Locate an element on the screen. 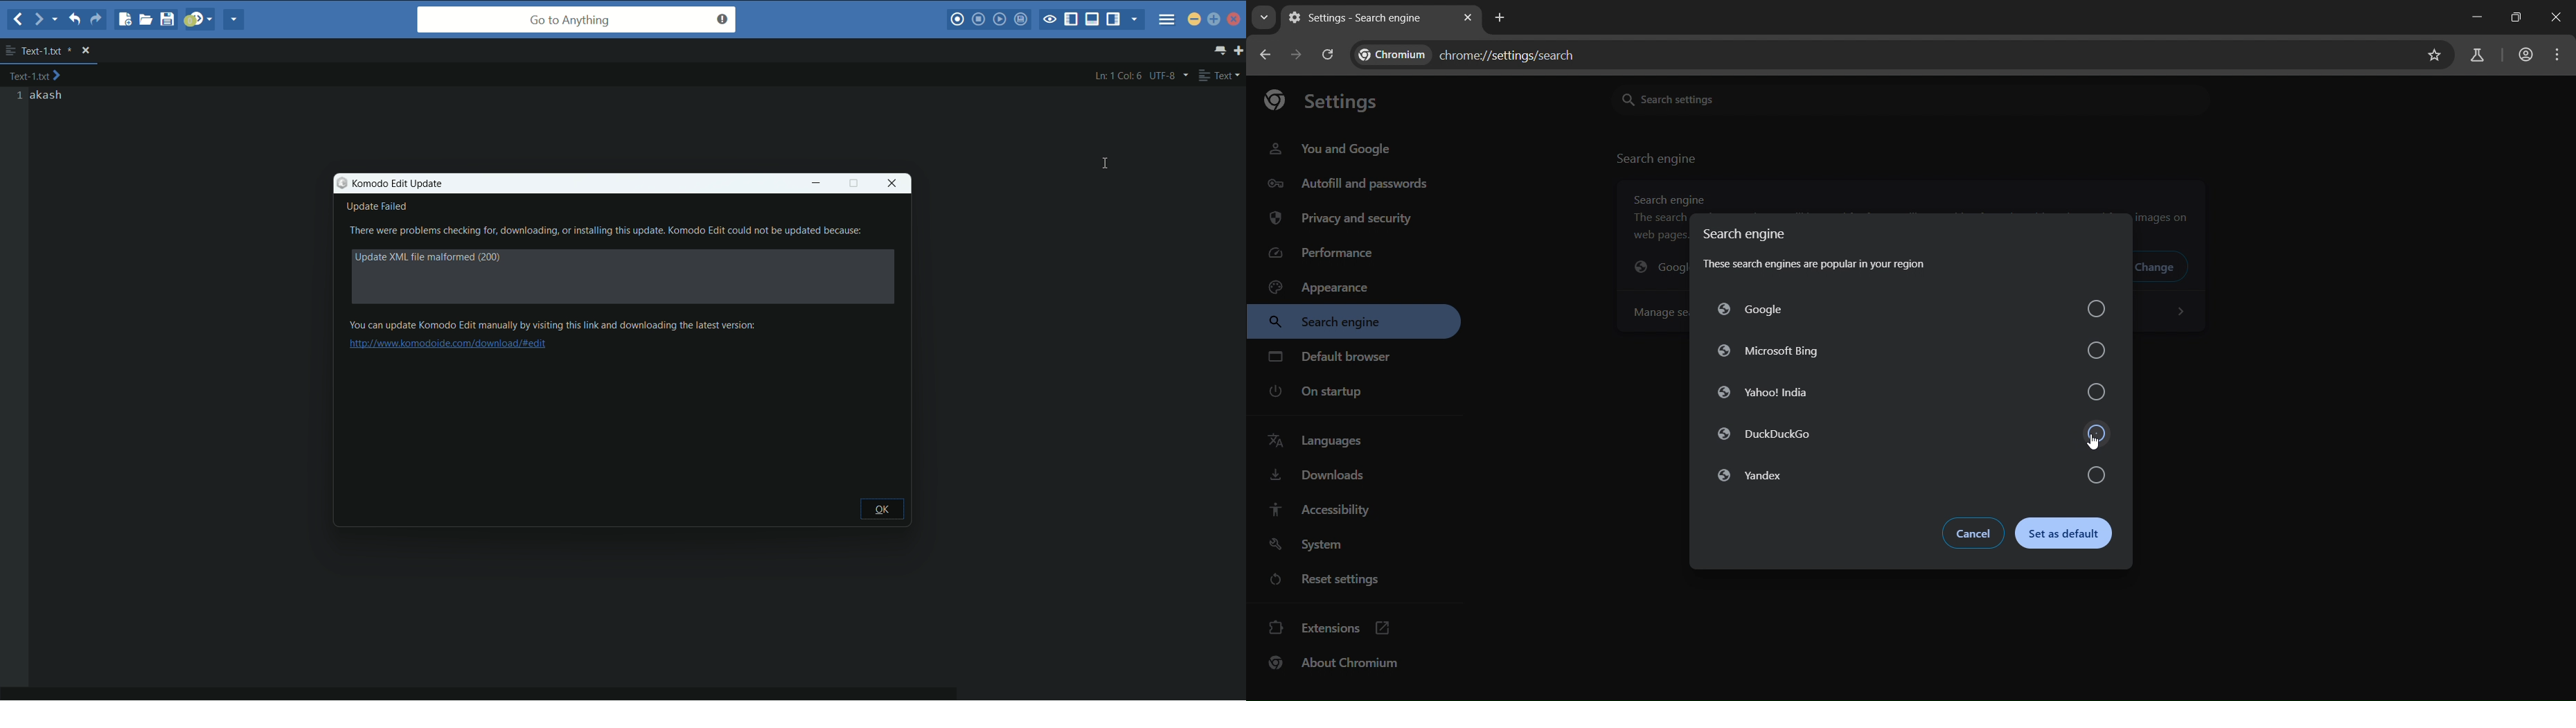 Image resolution: width=2576 pixels, height=728 pixels. search engine is located at coordinates (1333, 323).